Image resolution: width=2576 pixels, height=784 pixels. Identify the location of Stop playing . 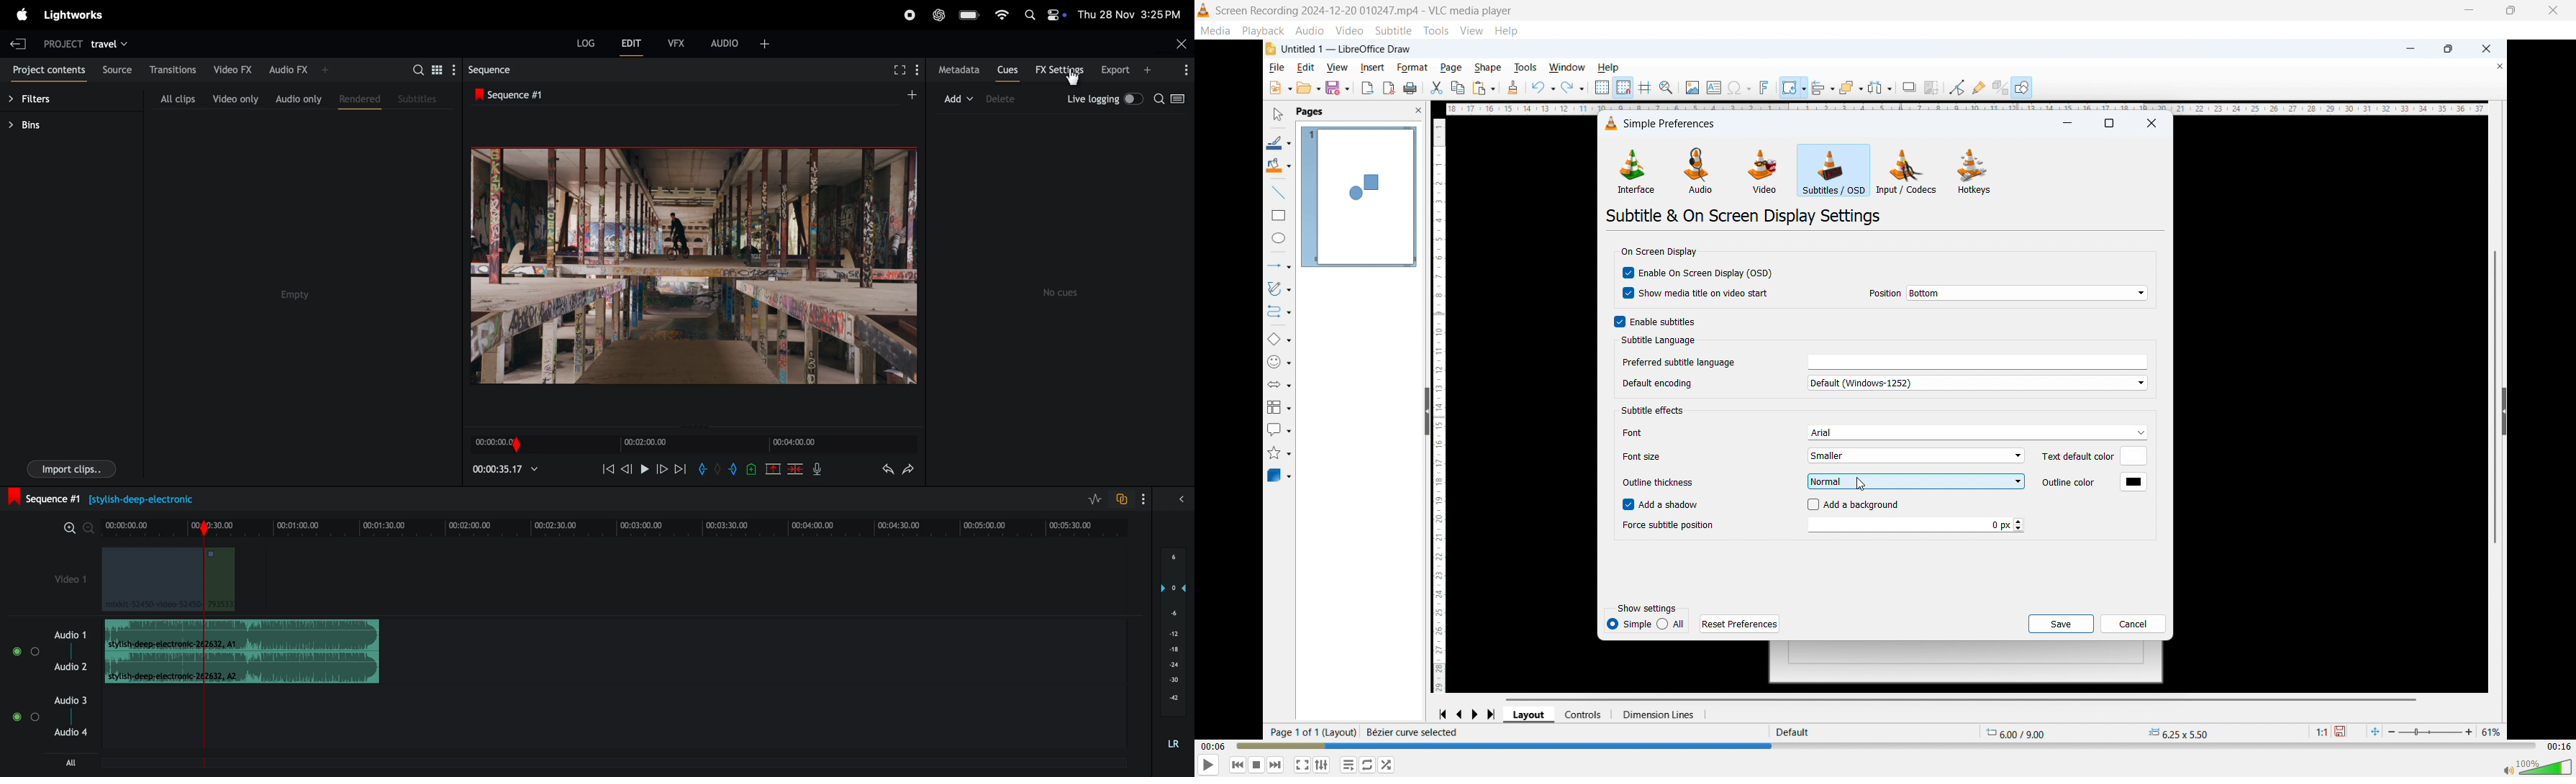
(1257, 765).